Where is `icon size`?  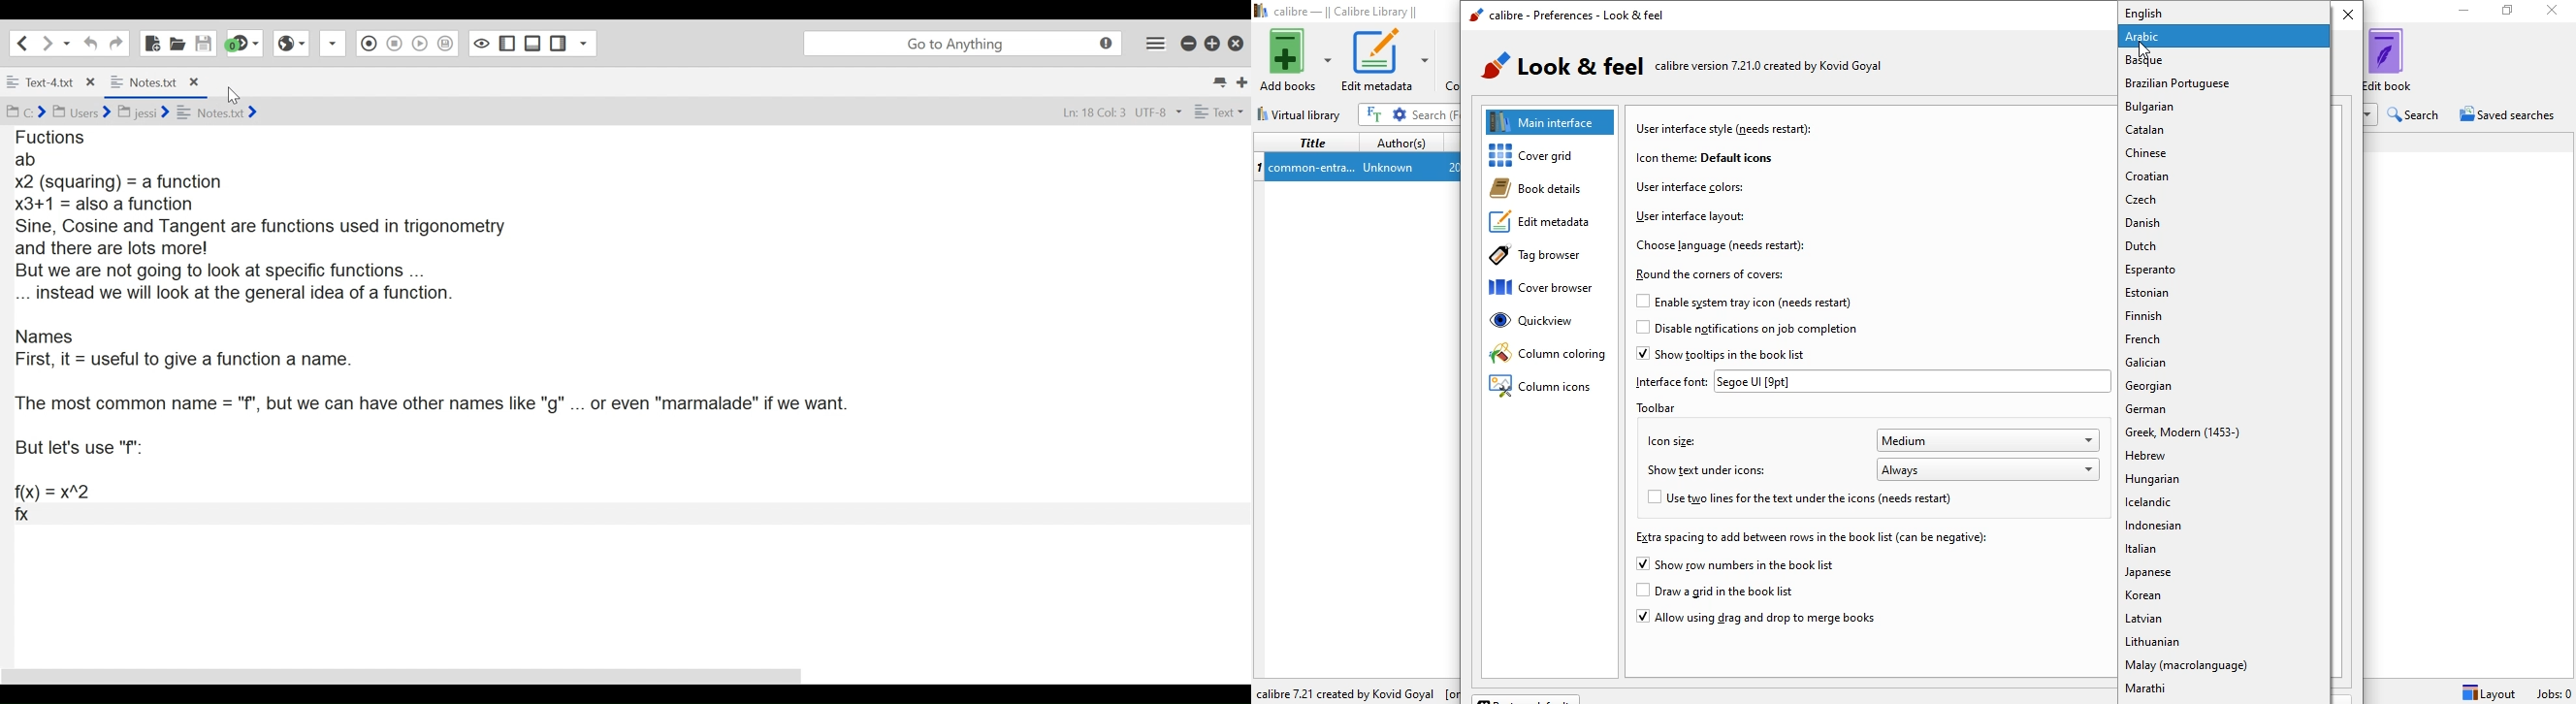 icon size is located at coordinates (1668, 439).